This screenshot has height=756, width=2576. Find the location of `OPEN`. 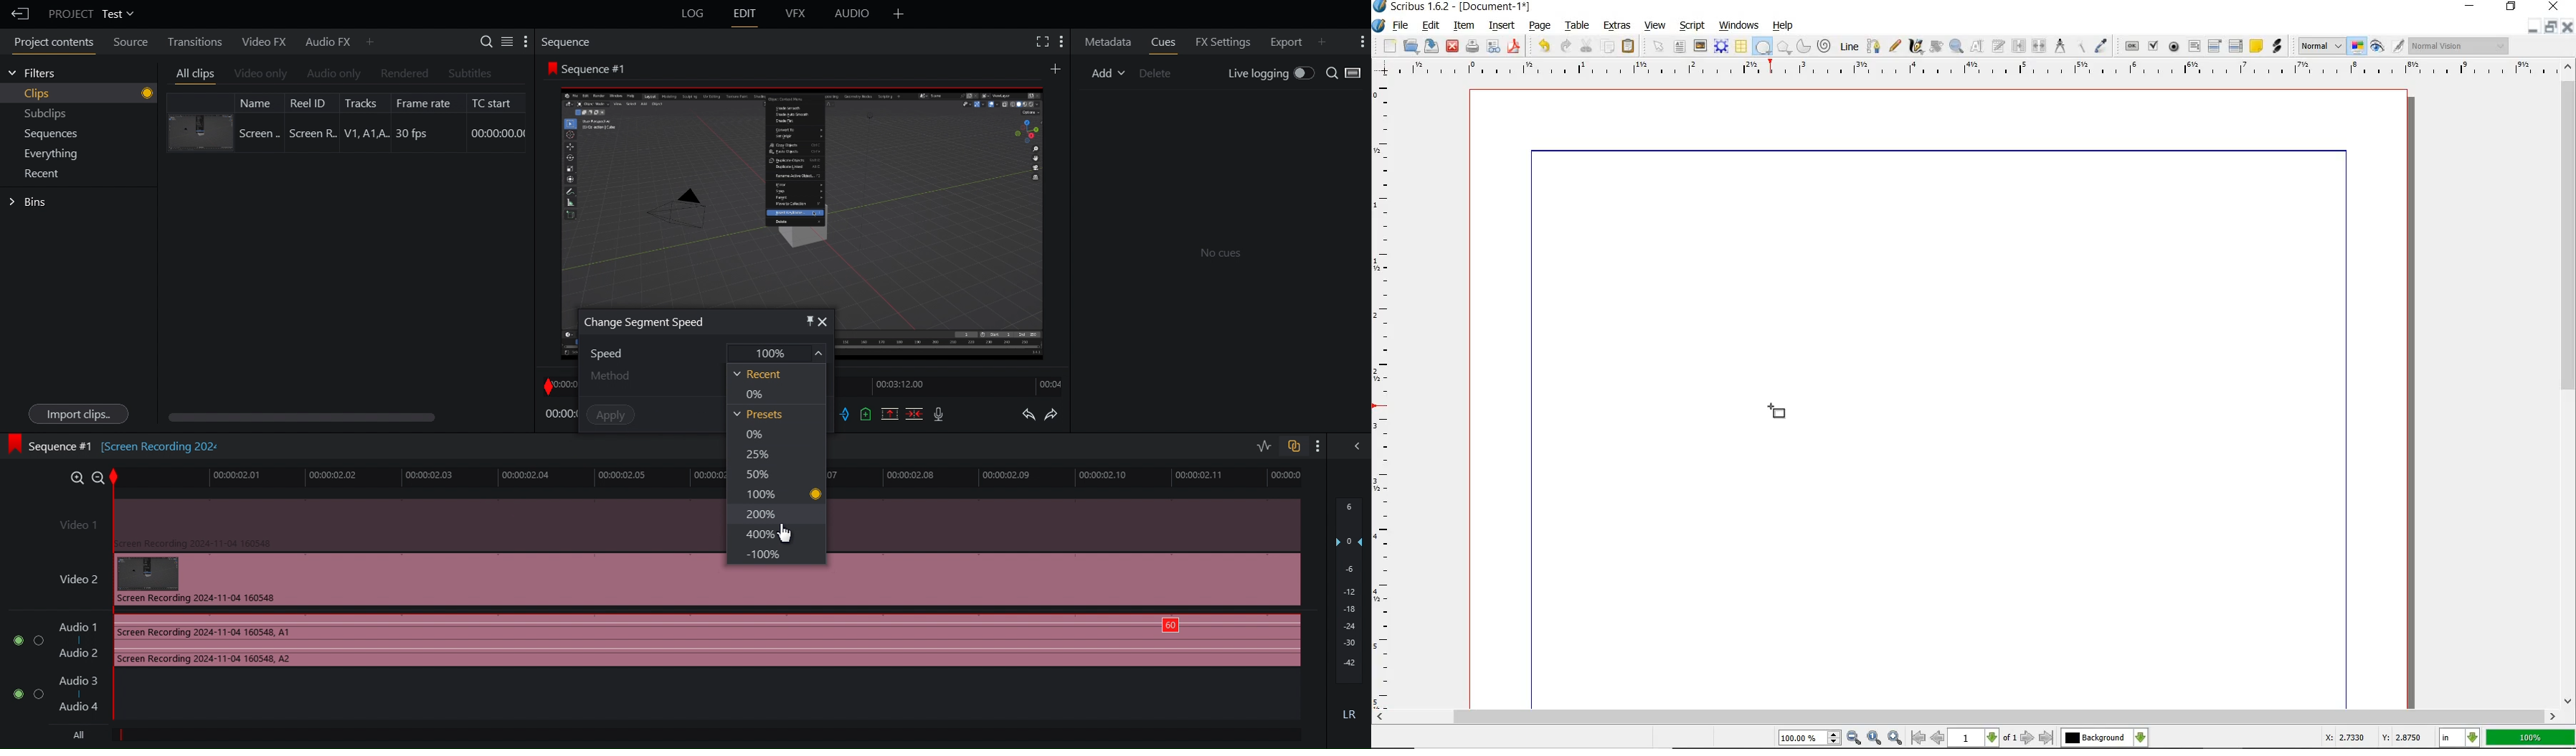

OPEN is located at coordinates (1411, 45).